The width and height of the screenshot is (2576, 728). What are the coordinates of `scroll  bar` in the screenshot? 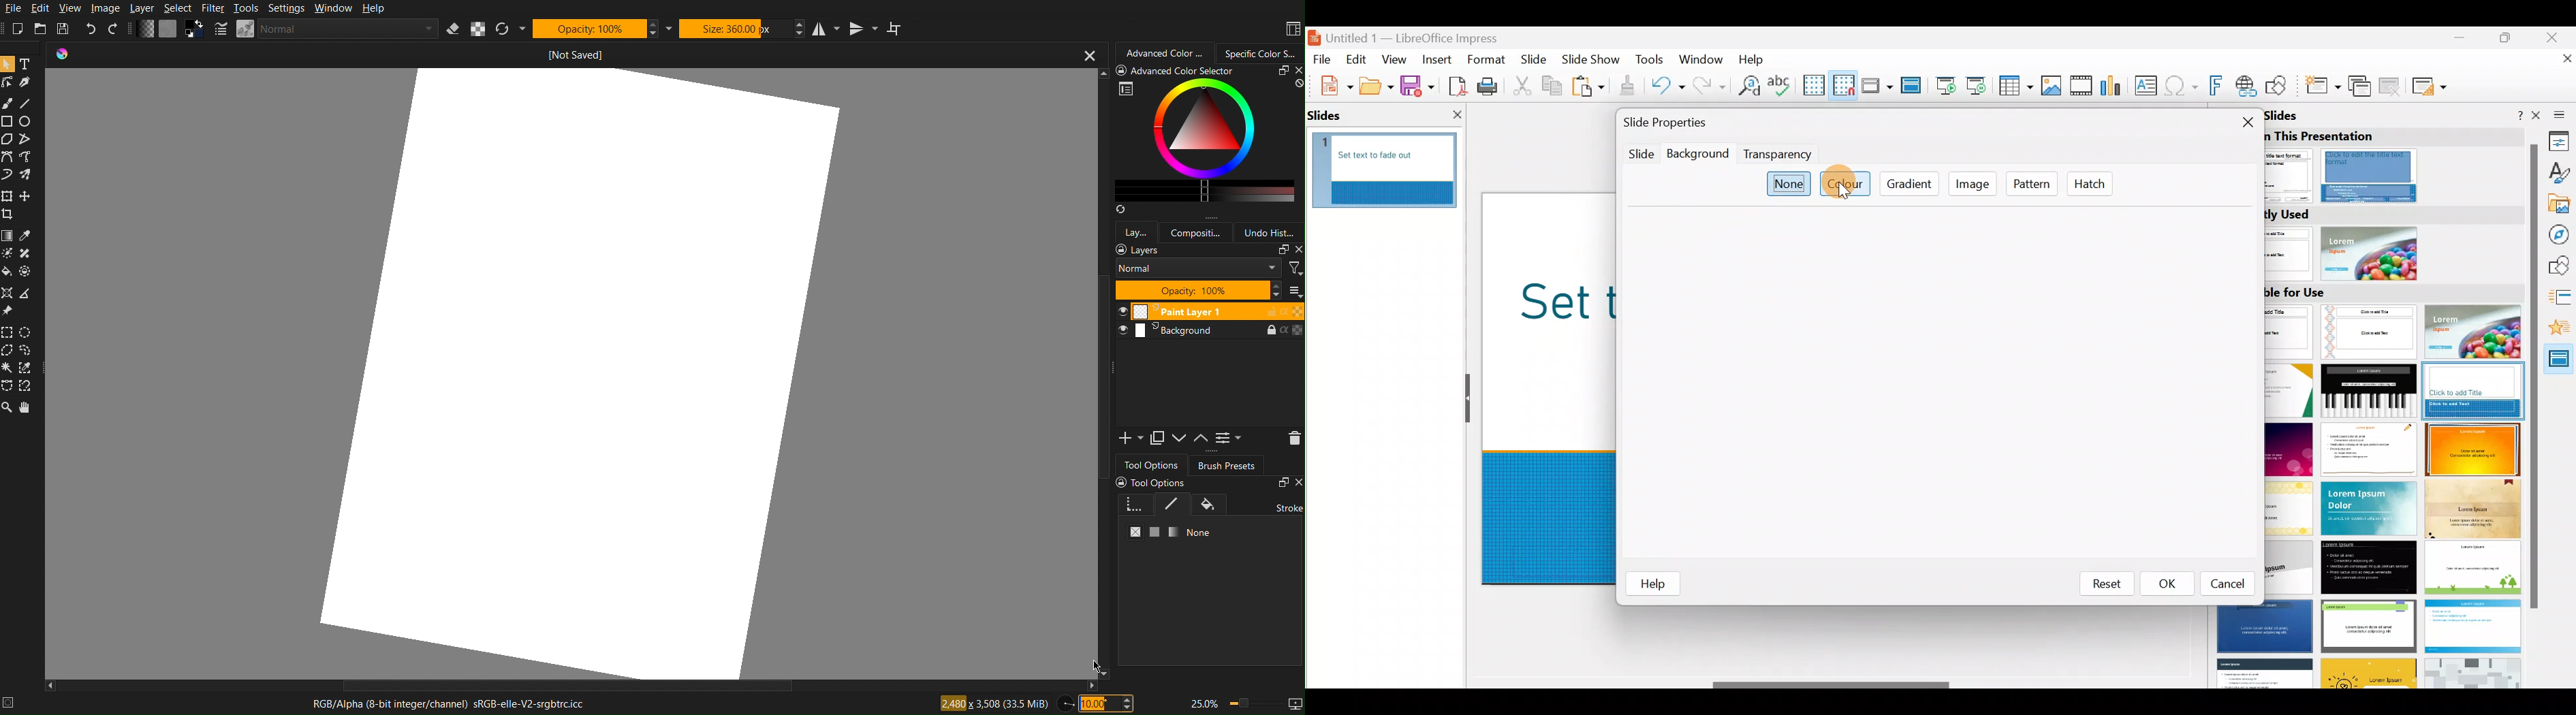 It's located at (2534, 377).